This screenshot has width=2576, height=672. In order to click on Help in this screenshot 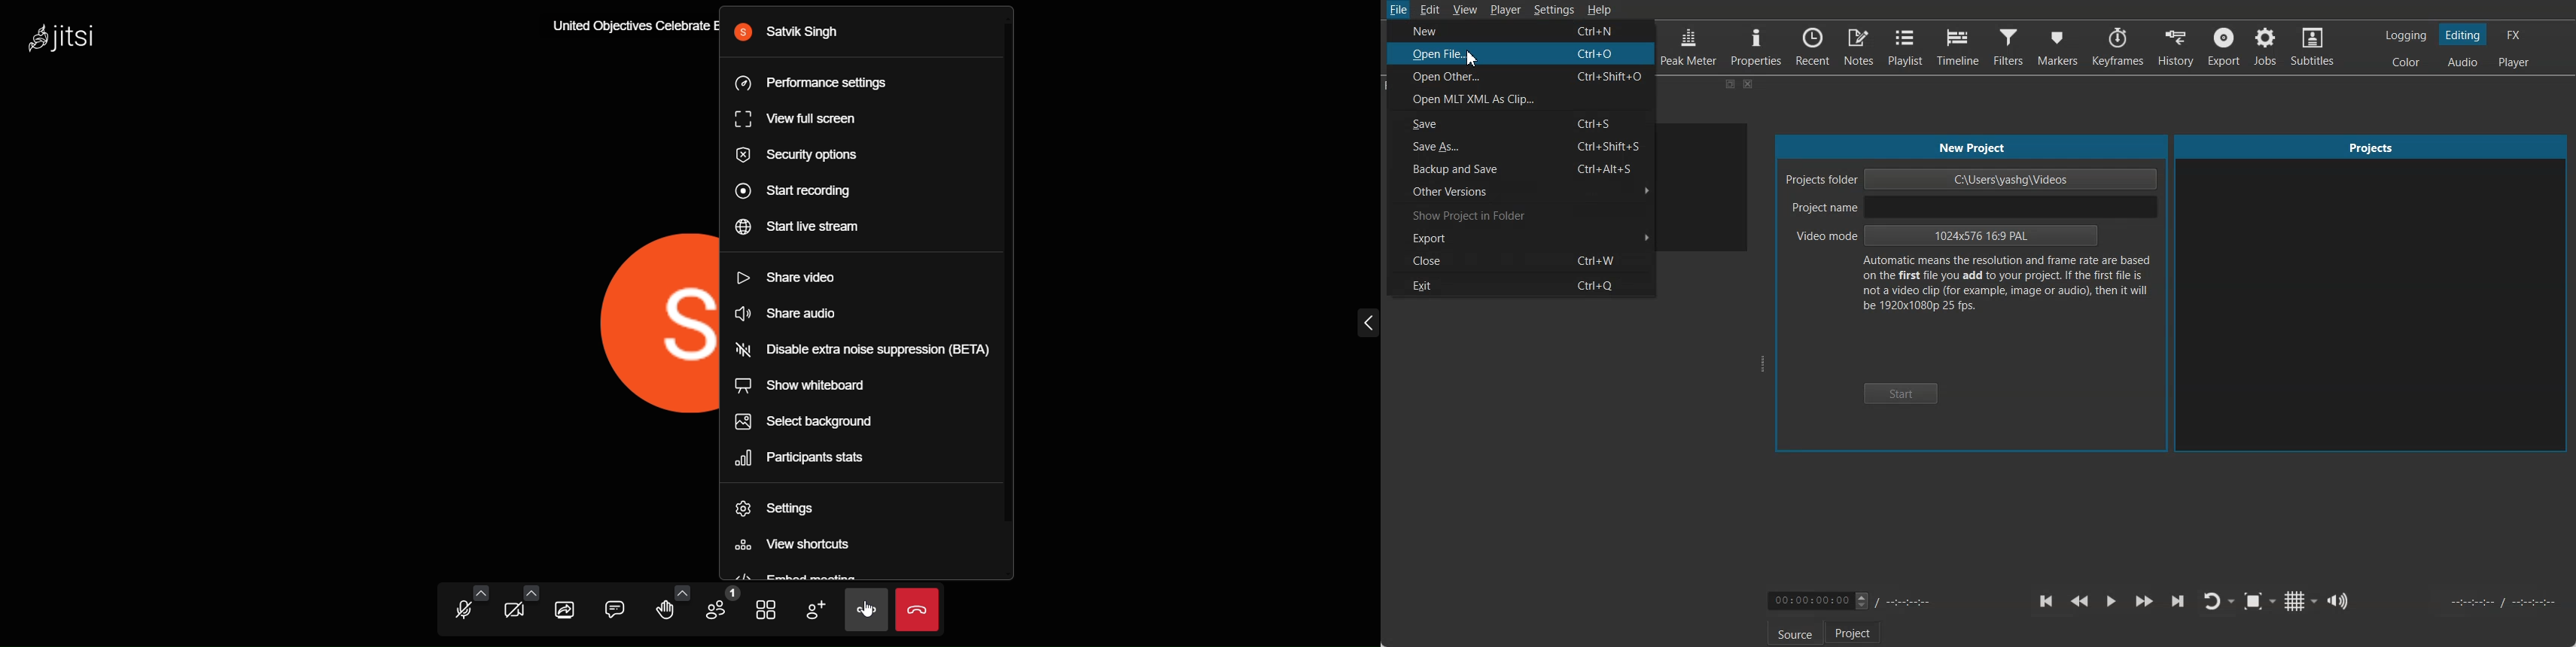, I will do `click(1599, 9)`.